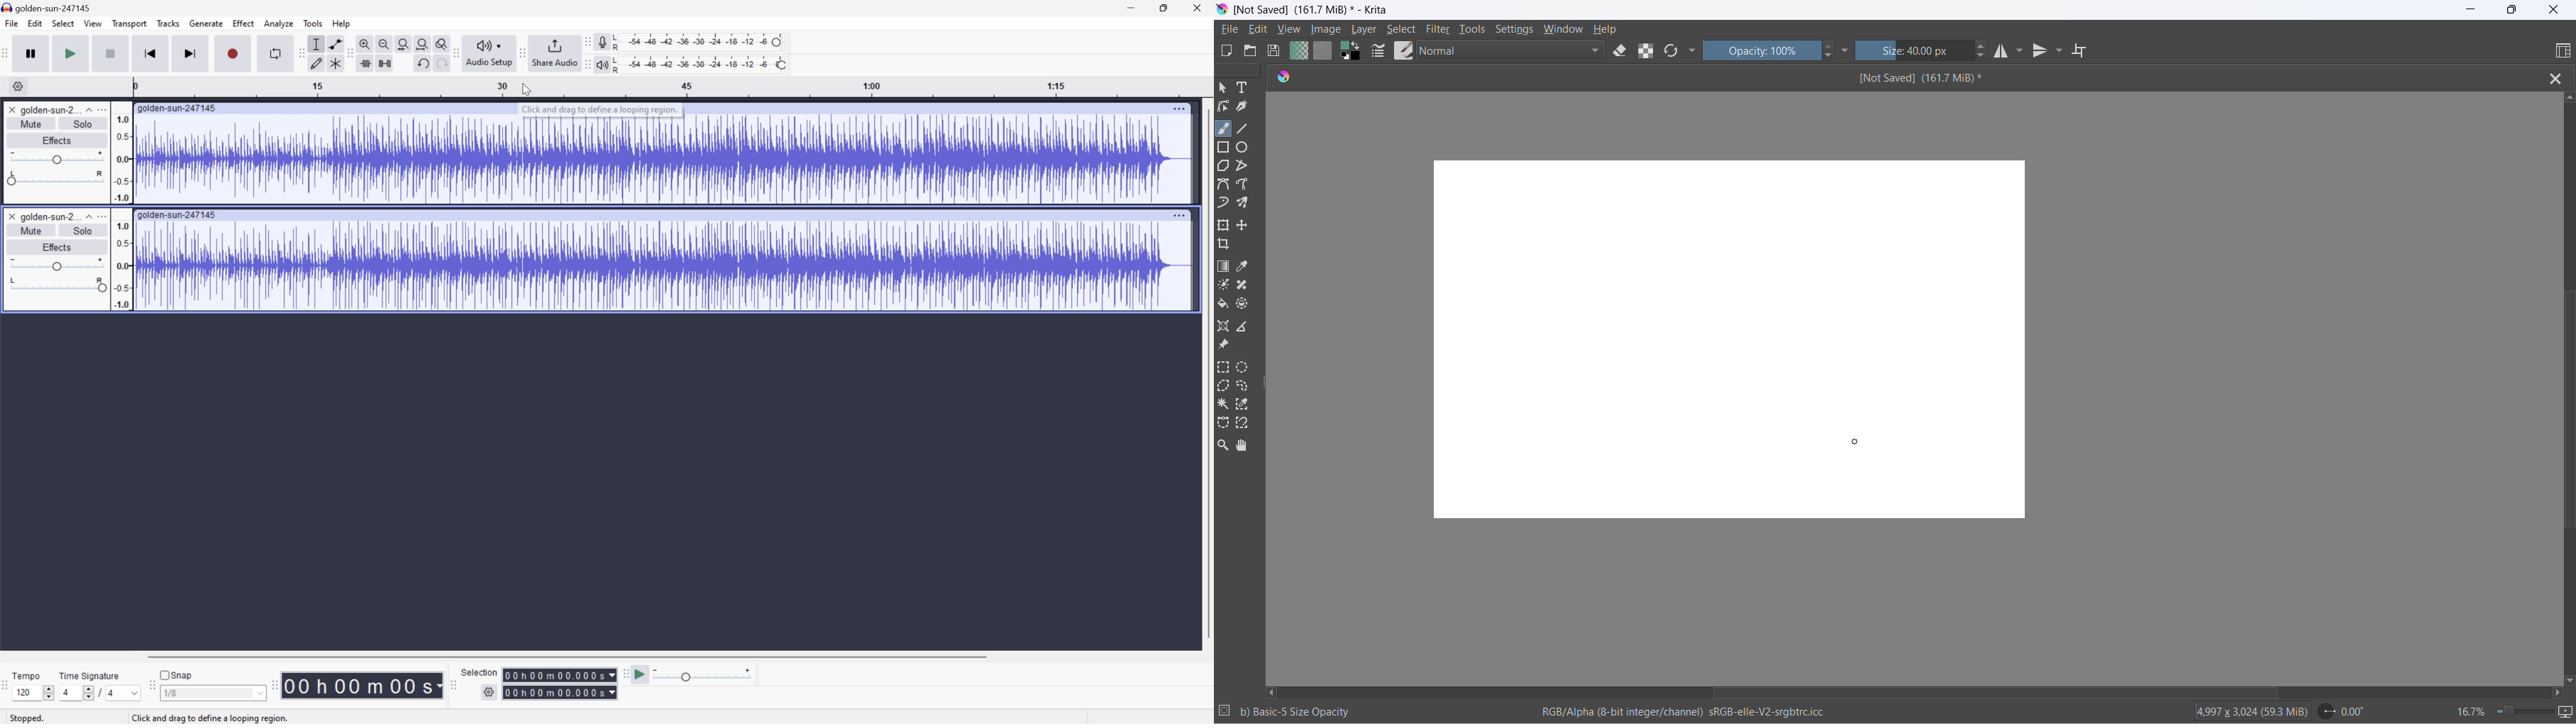 The image size is (2576, 728). I want to click on settings, so click(489, 692).